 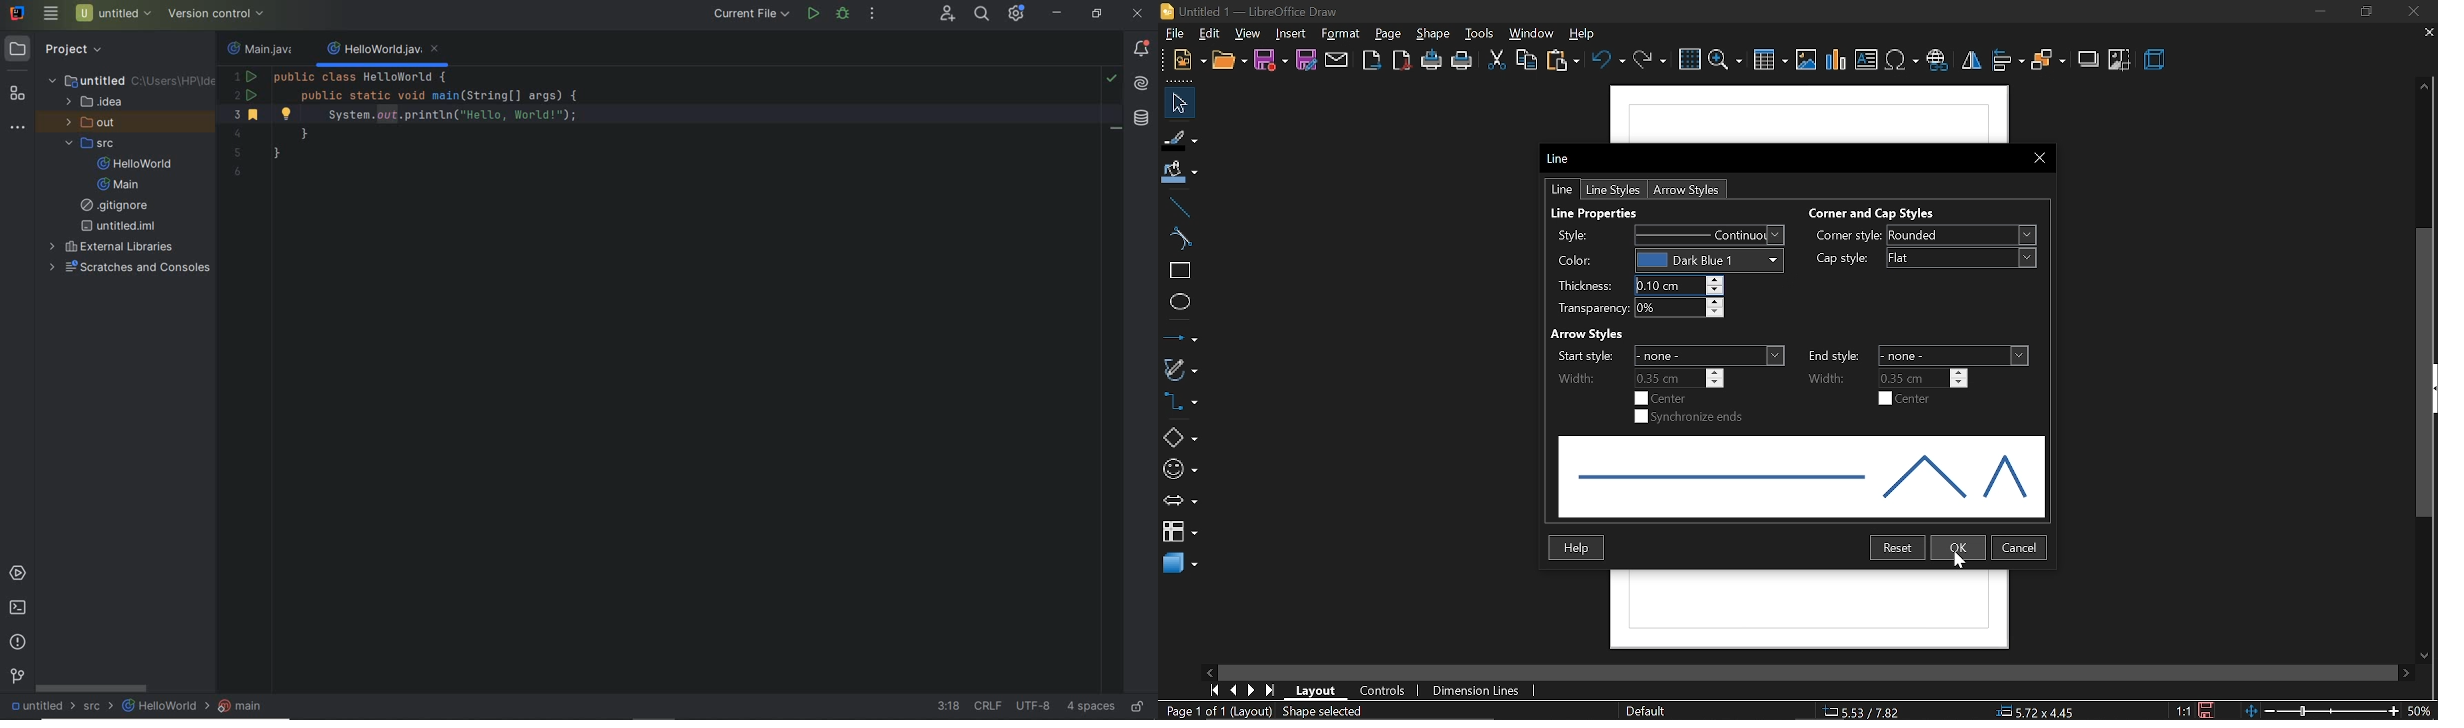 What do you see at coordinates (1564, 190) in the screenshot?
I see `line` at bounding box center [1564, 190].